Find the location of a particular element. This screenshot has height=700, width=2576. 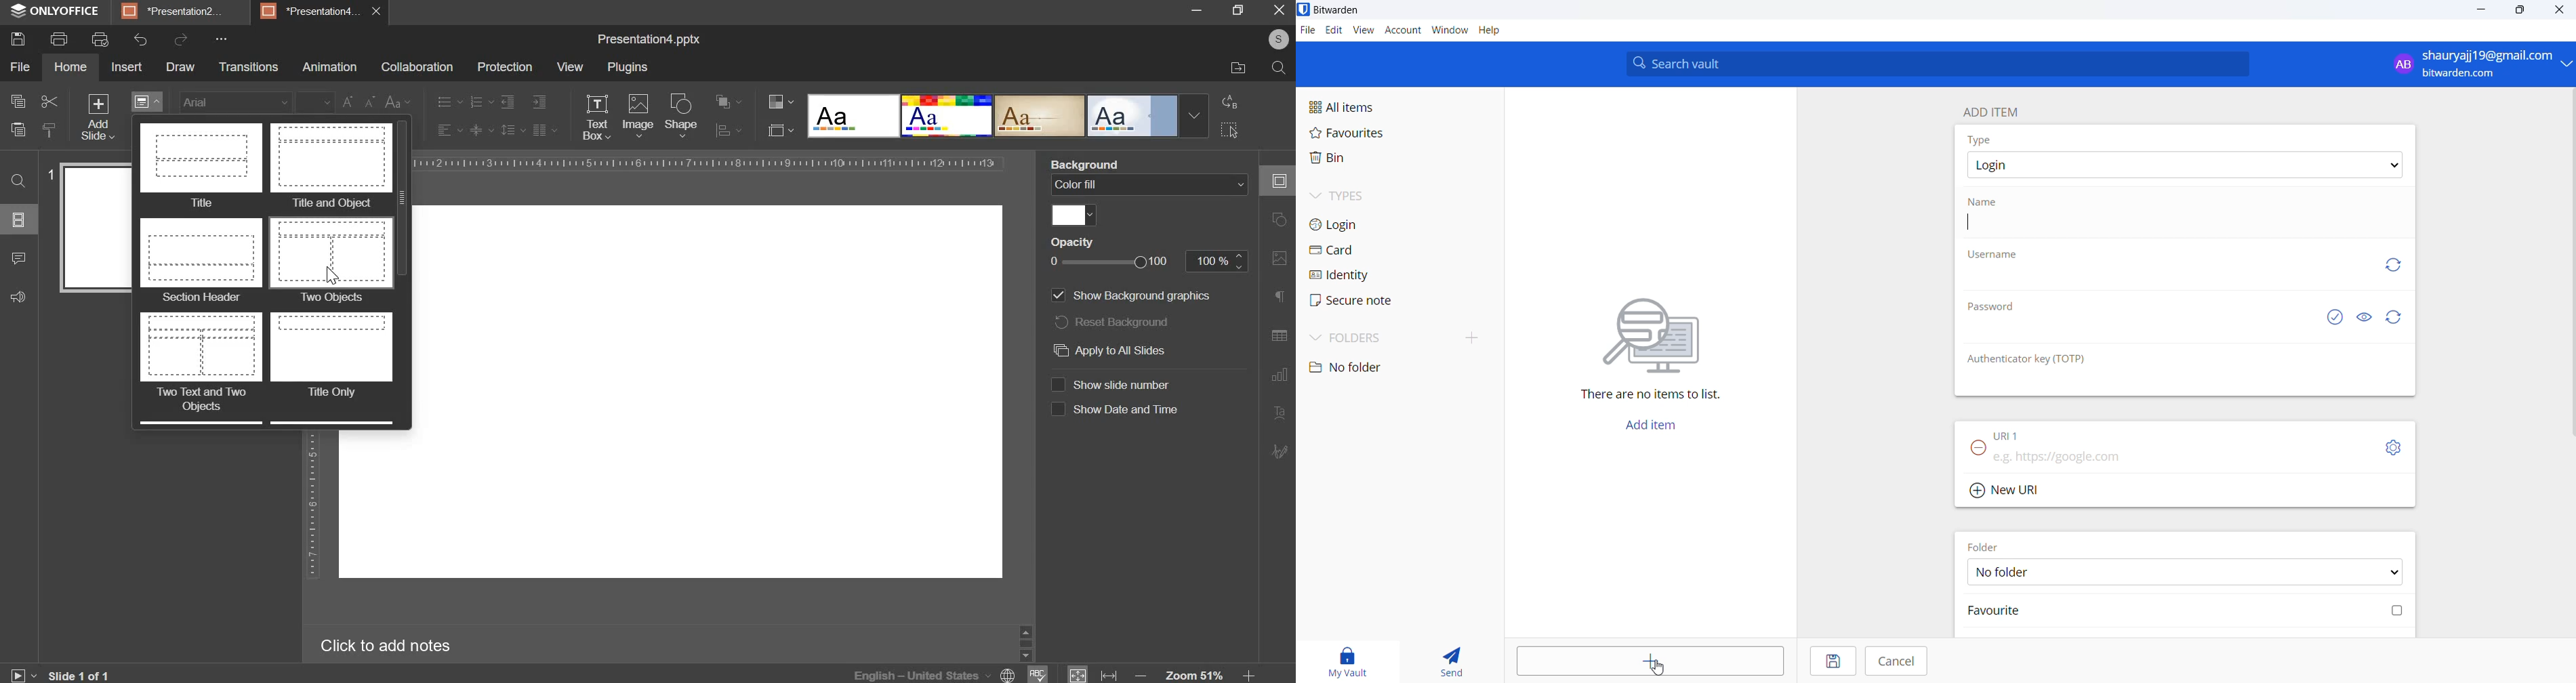

Window is located at coordinates (1450, 33).